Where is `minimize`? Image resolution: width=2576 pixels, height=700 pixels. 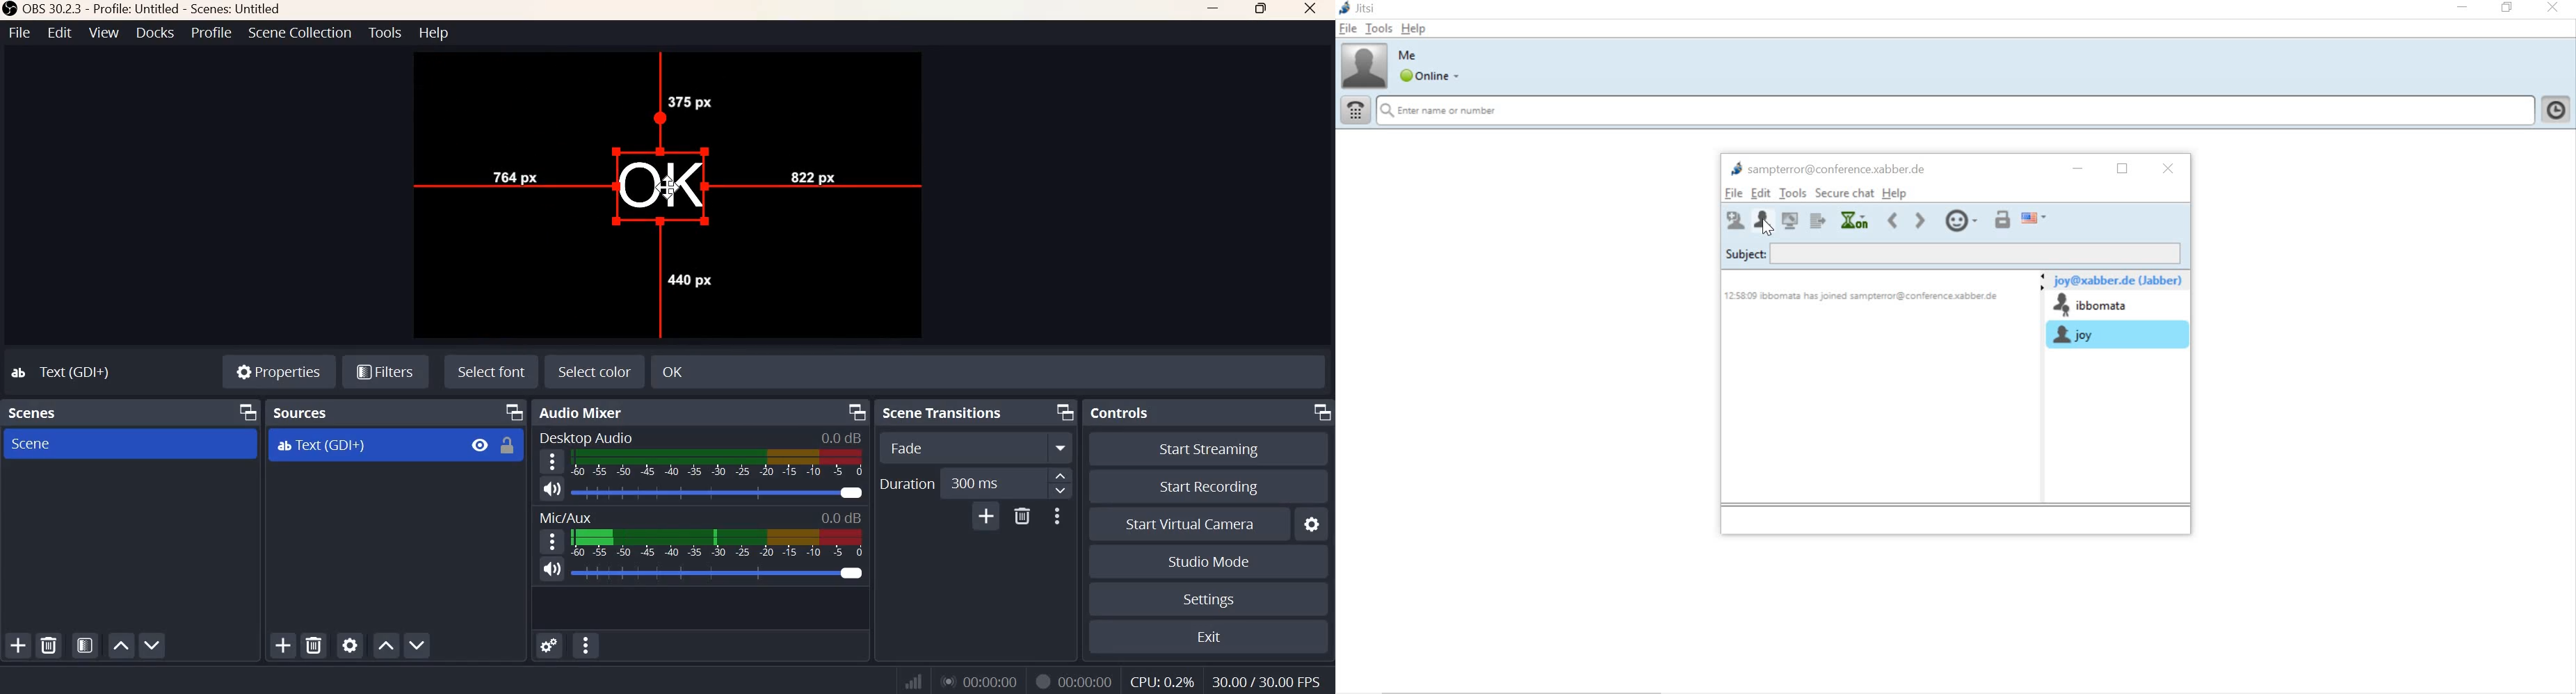 minimize is located at coordinates (2461, 8).